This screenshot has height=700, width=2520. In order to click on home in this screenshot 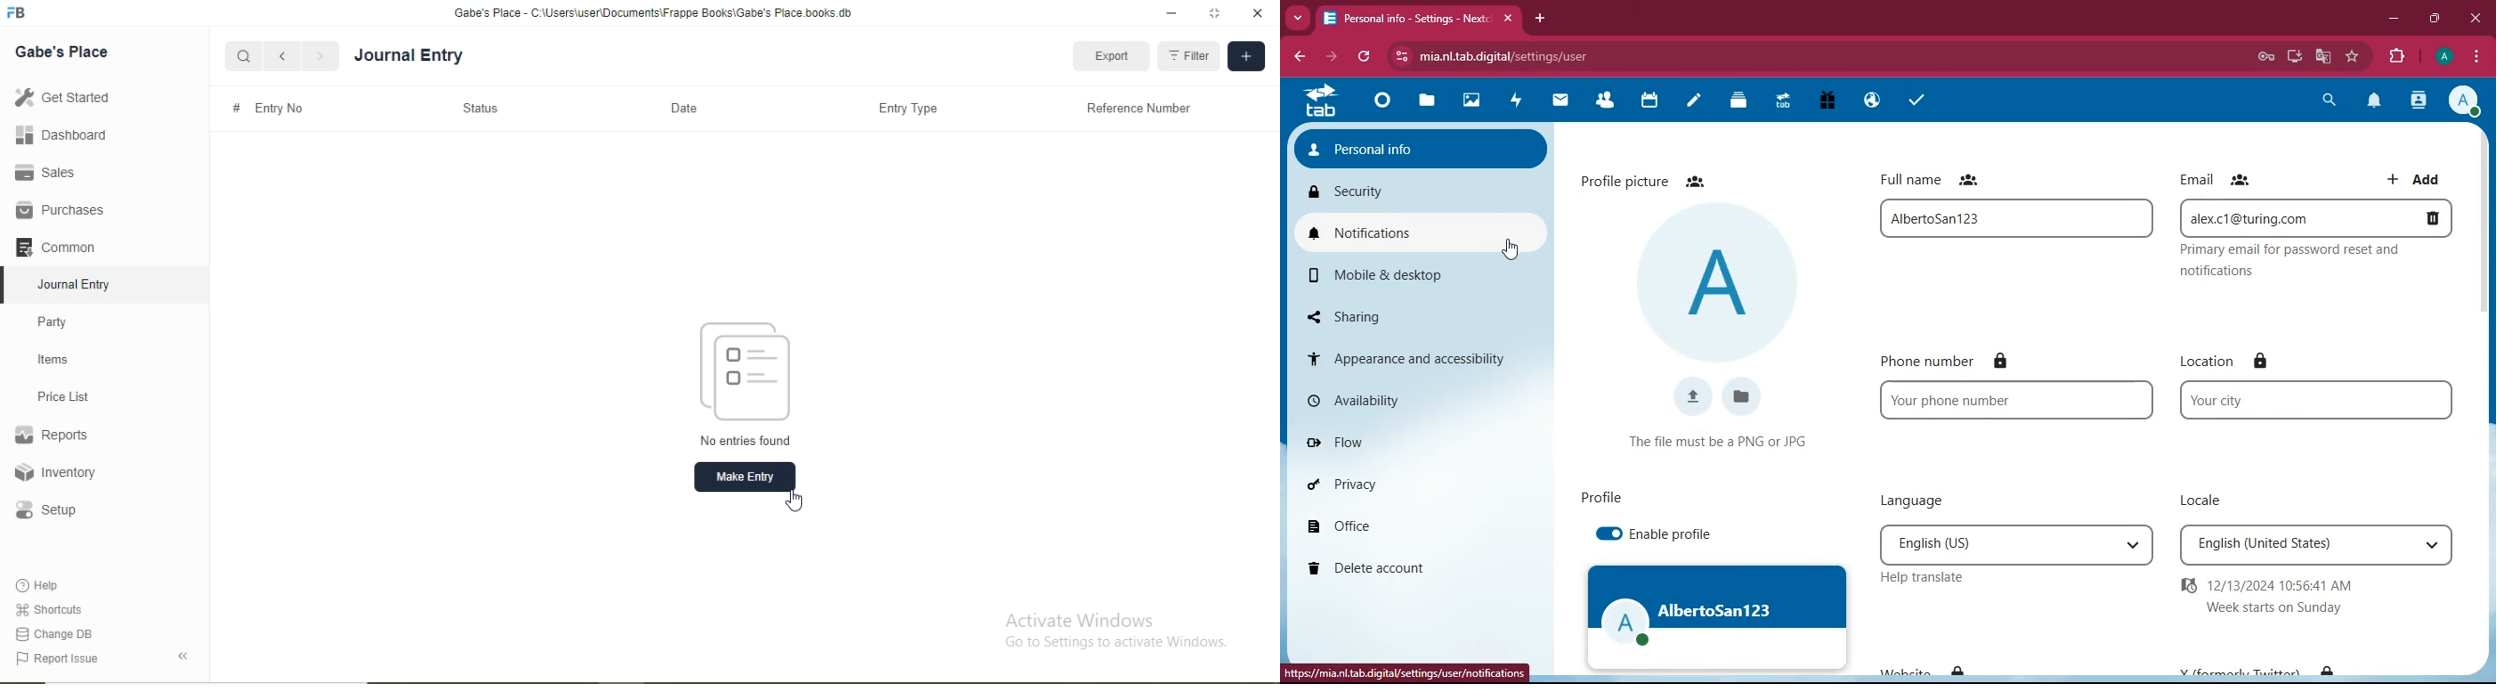, I will do `click(1319, 100)`.